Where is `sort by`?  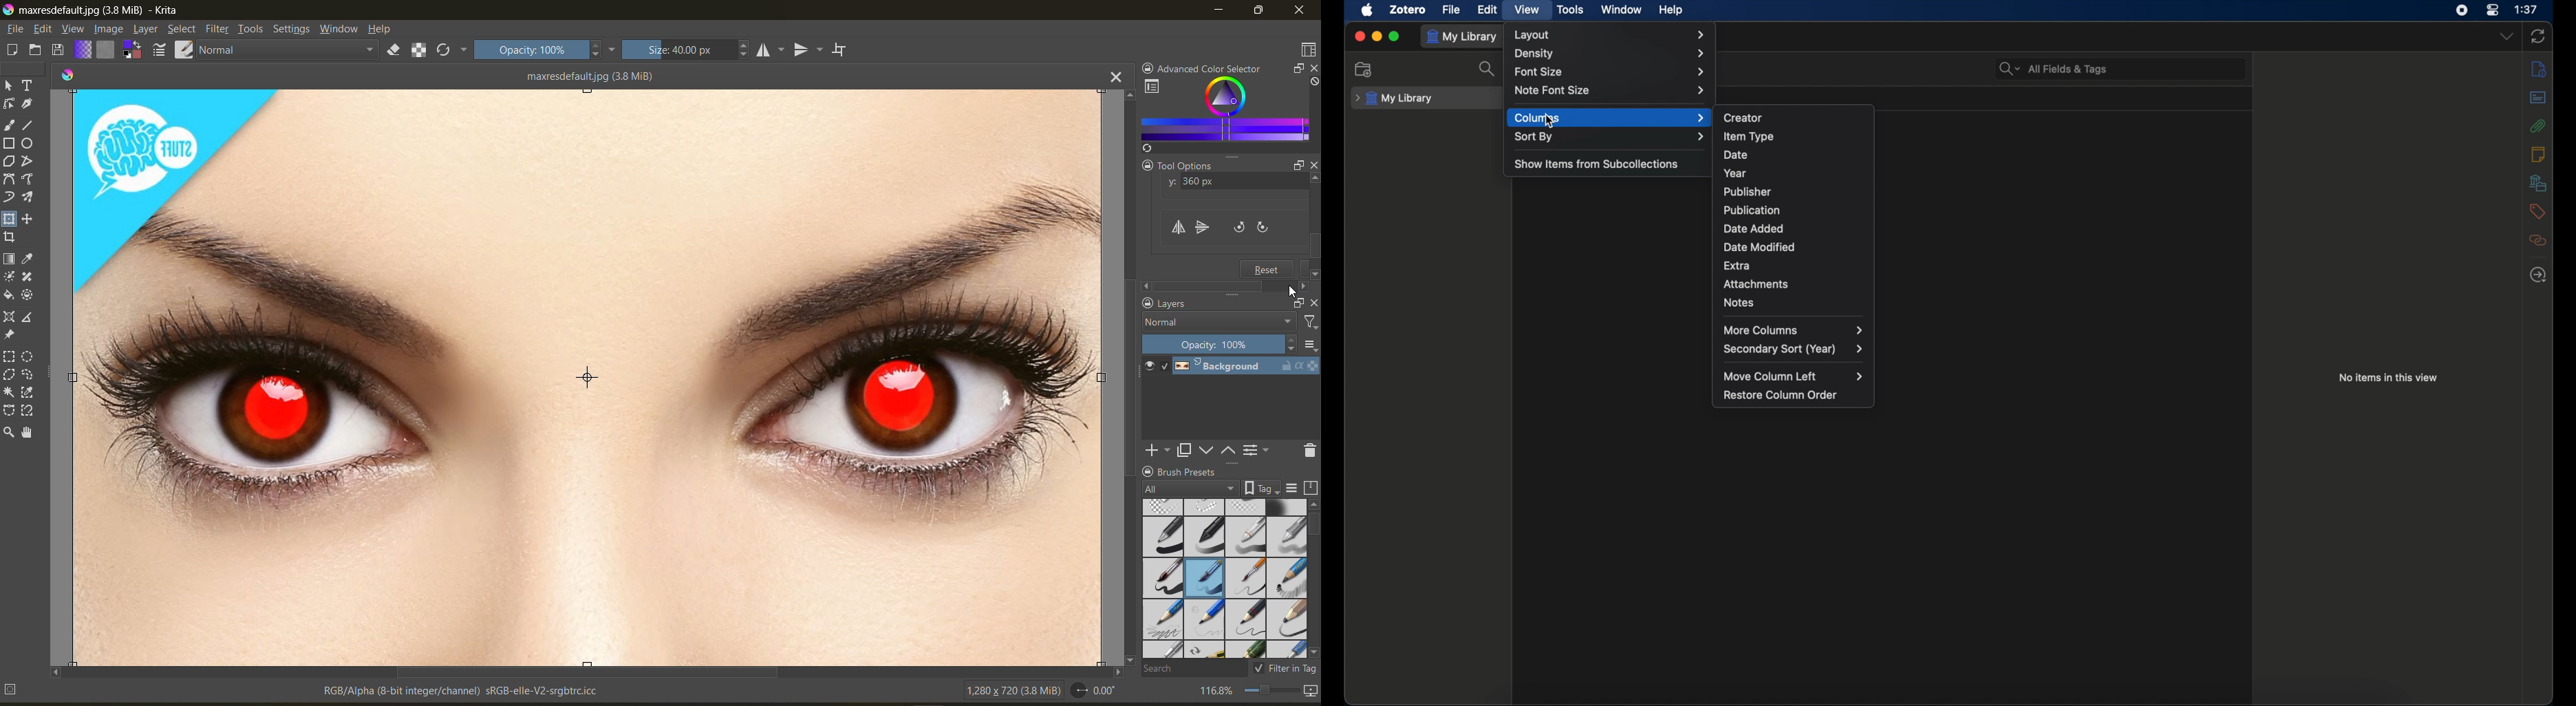 sort by is located at coordinates (1610, 136).